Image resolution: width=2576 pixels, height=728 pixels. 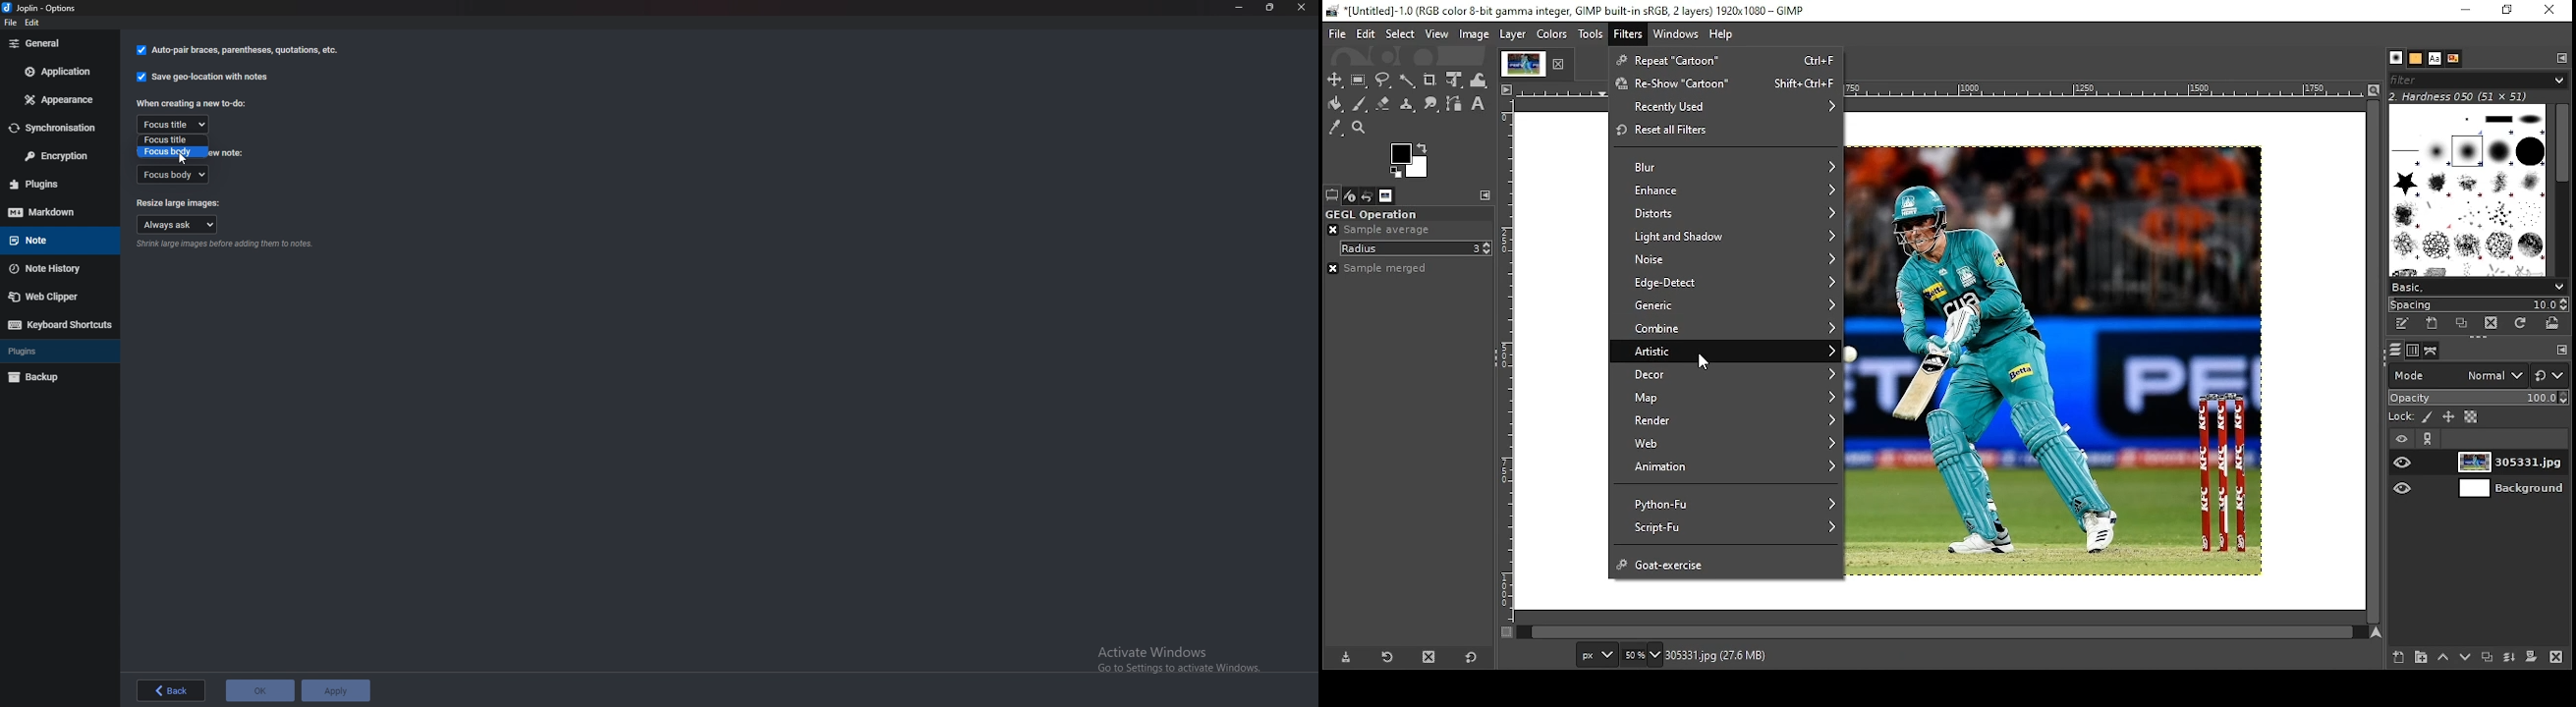 I want to click on Web Clipper, so click(x=55, y=297).